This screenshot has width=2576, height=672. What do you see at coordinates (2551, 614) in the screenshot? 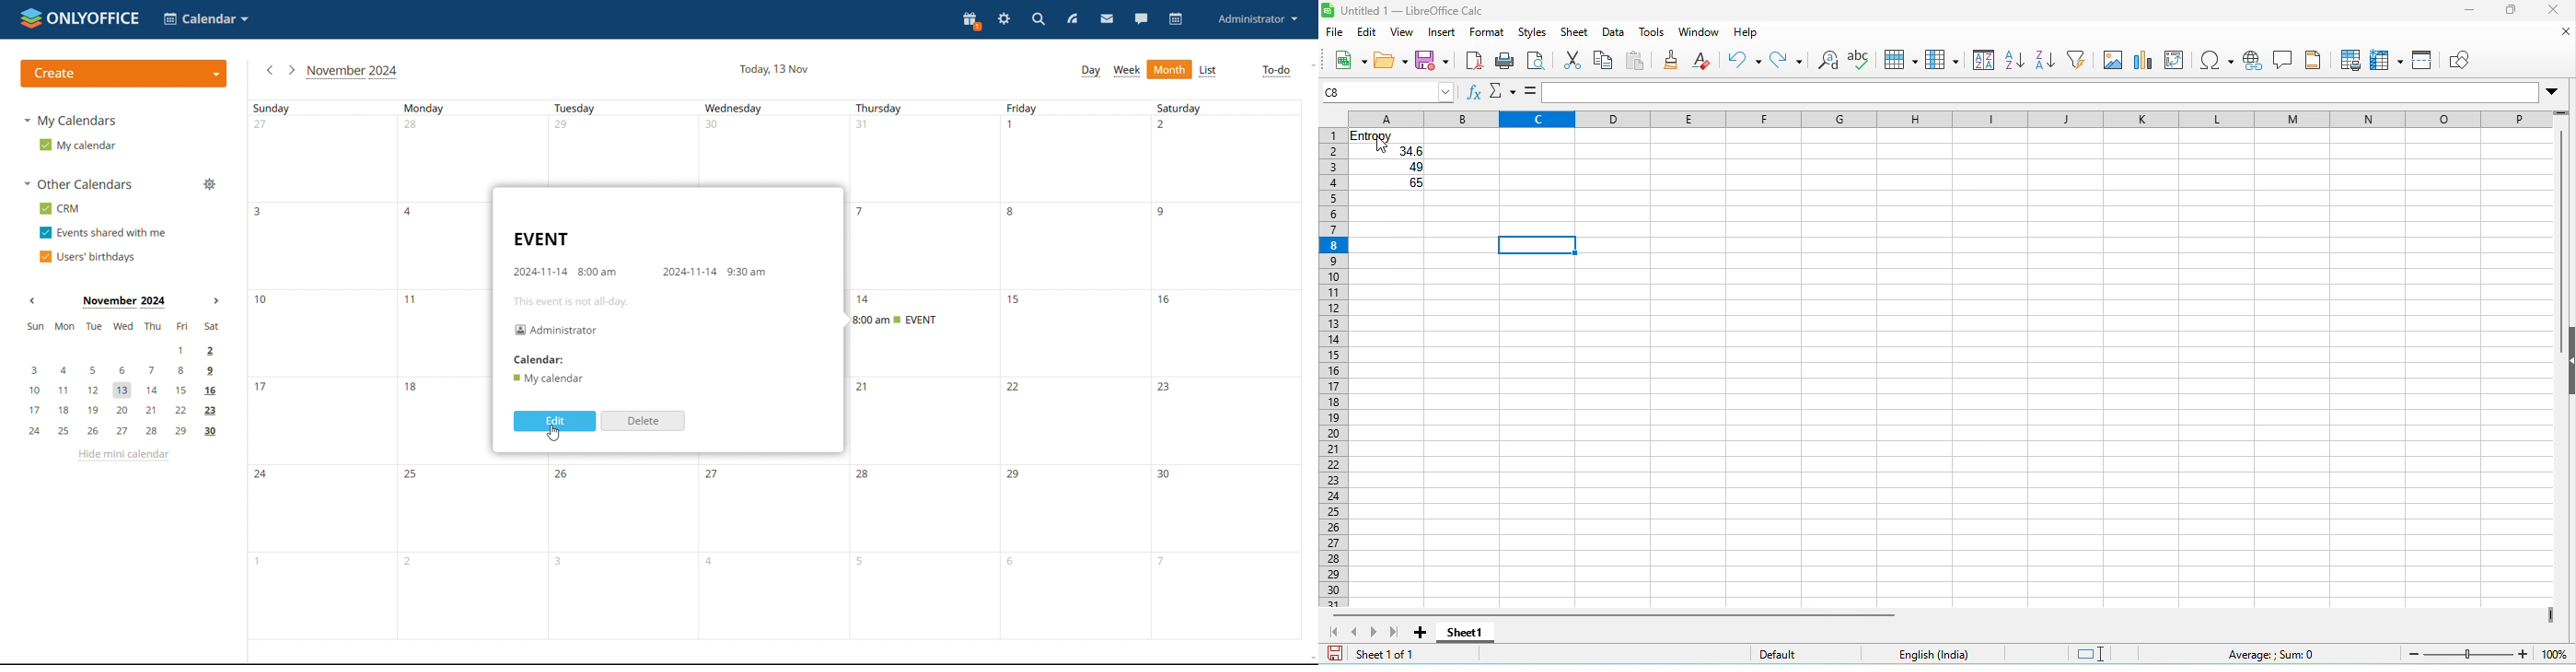
I see `drag to view more columns` at bounding box center [2551, 614].